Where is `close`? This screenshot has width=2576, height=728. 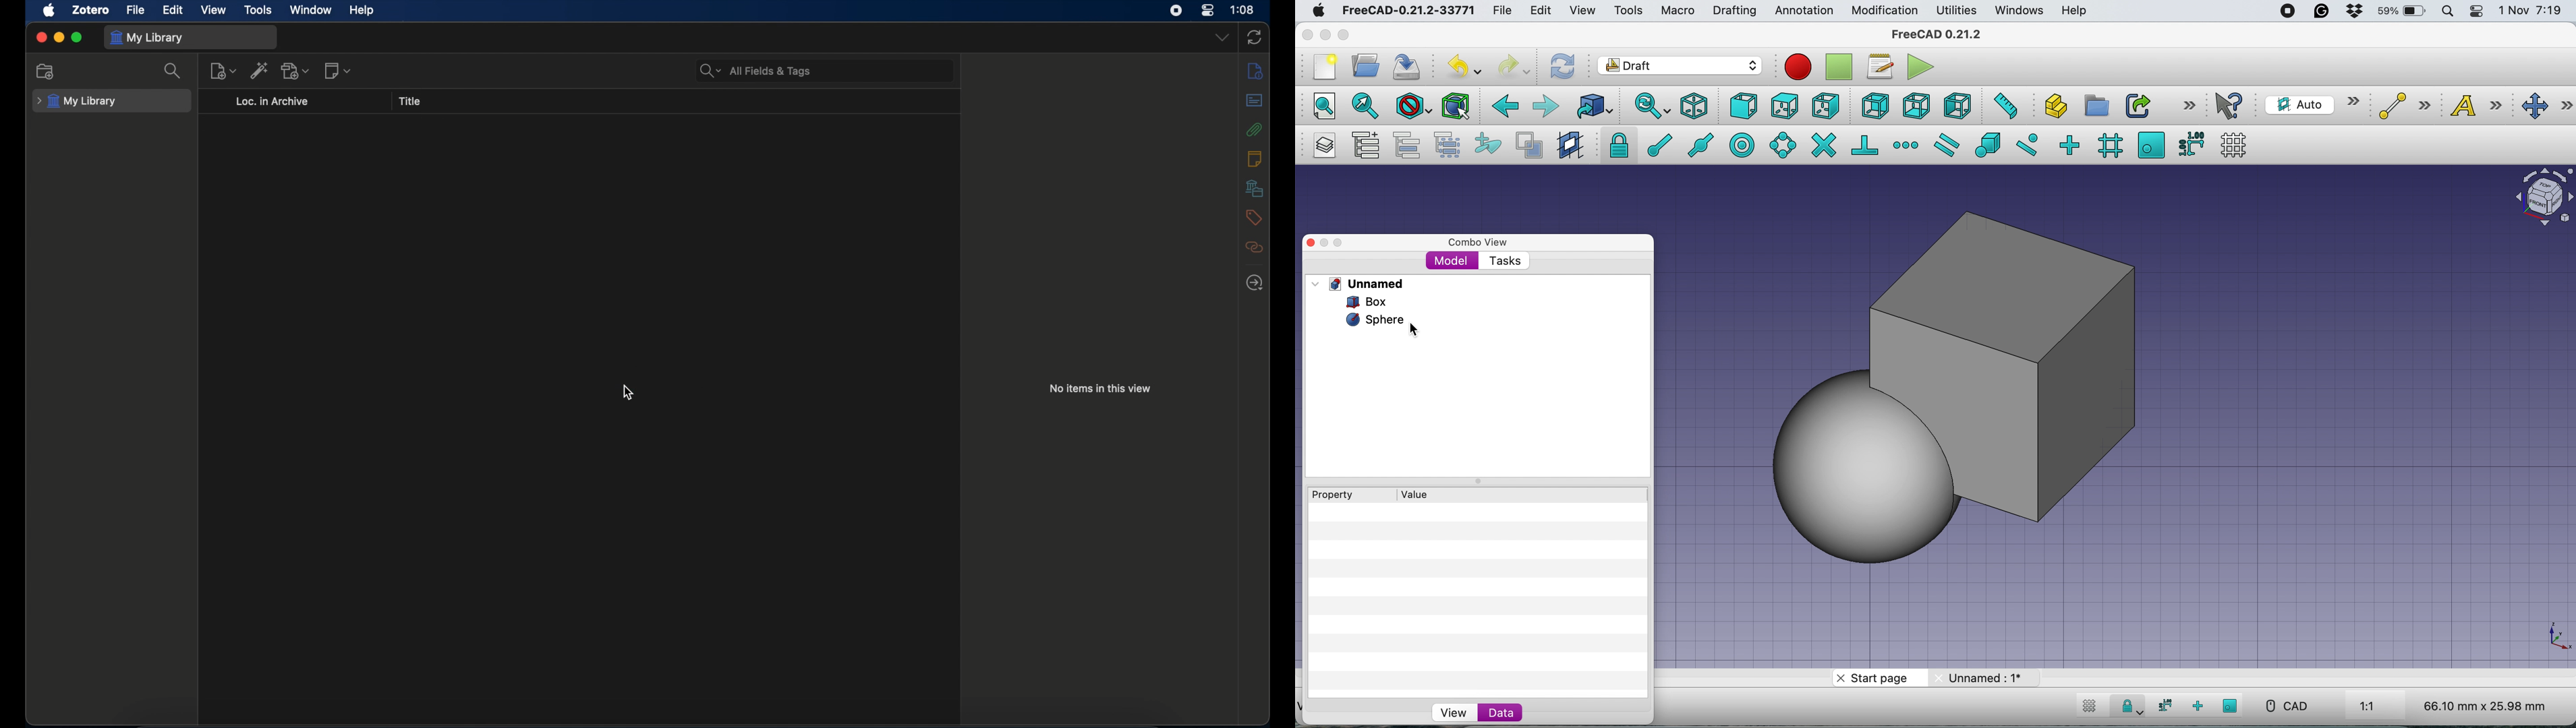
close is located at coordinates (1308, 32).